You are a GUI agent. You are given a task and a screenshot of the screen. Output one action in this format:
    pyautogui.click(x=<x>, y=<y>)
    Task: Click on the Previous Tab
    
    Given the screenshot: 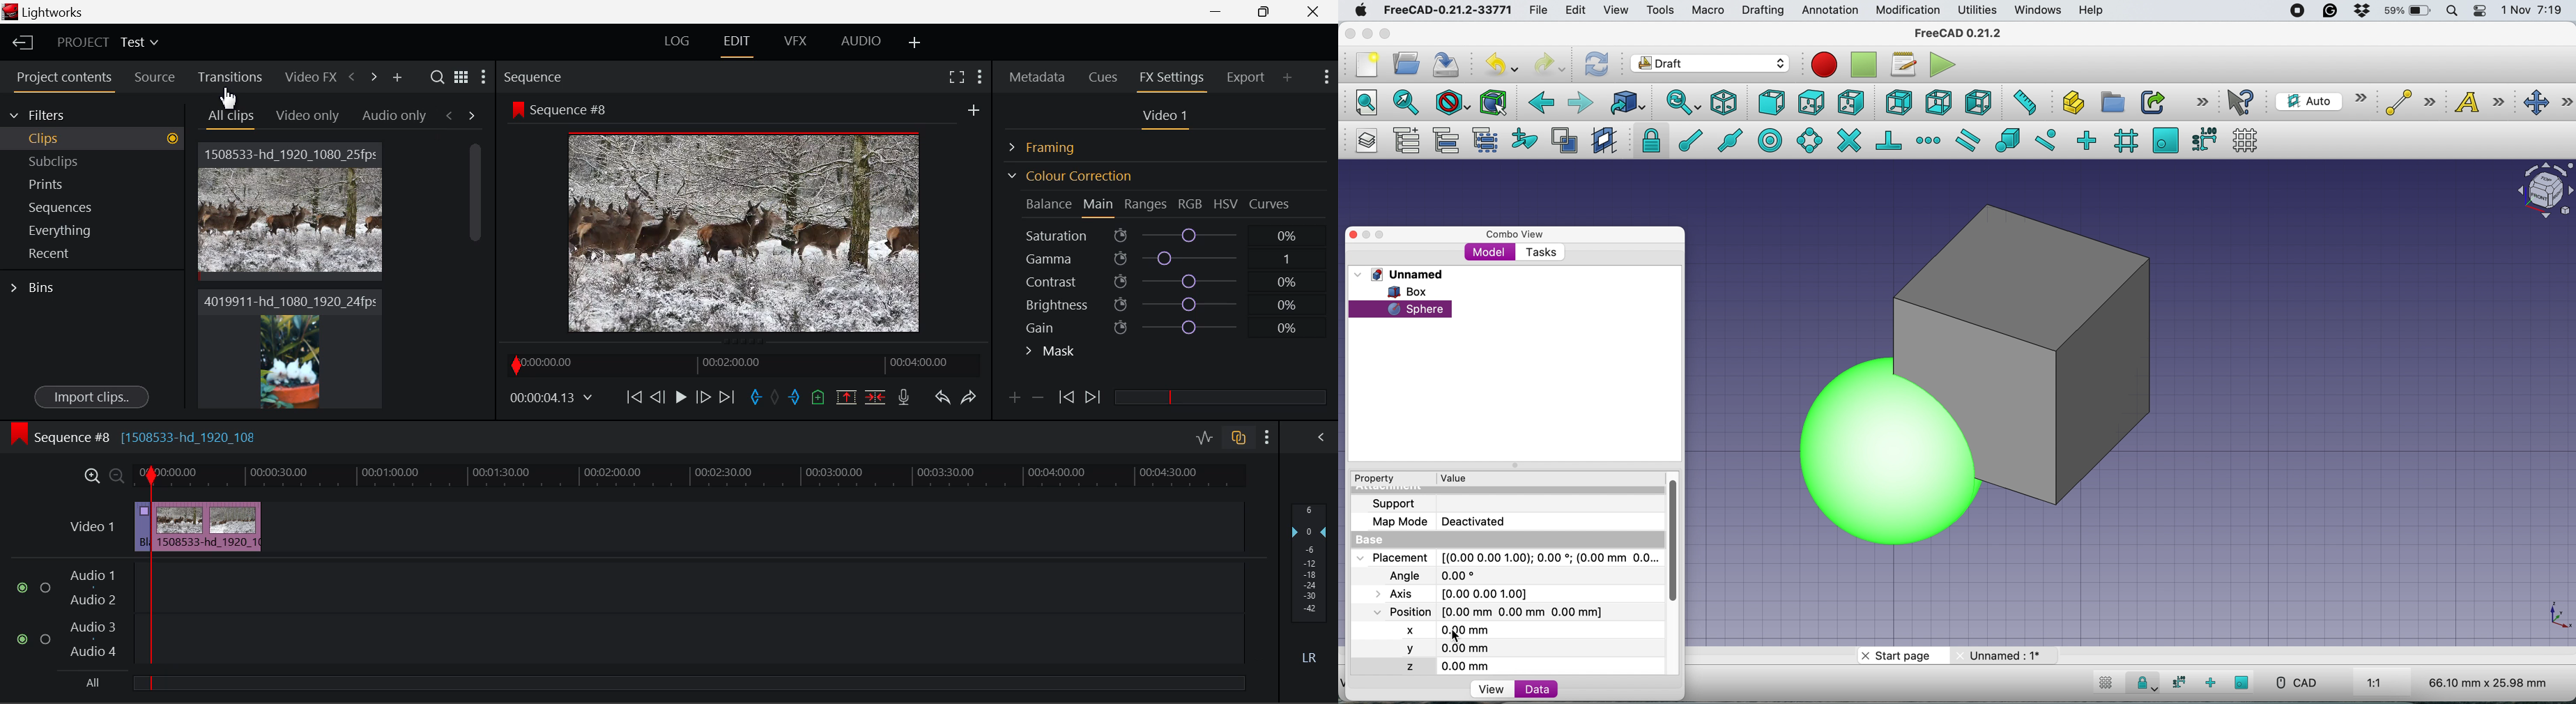 What is the action you would take?
    pyautogui.click(x=452, y=115)
    